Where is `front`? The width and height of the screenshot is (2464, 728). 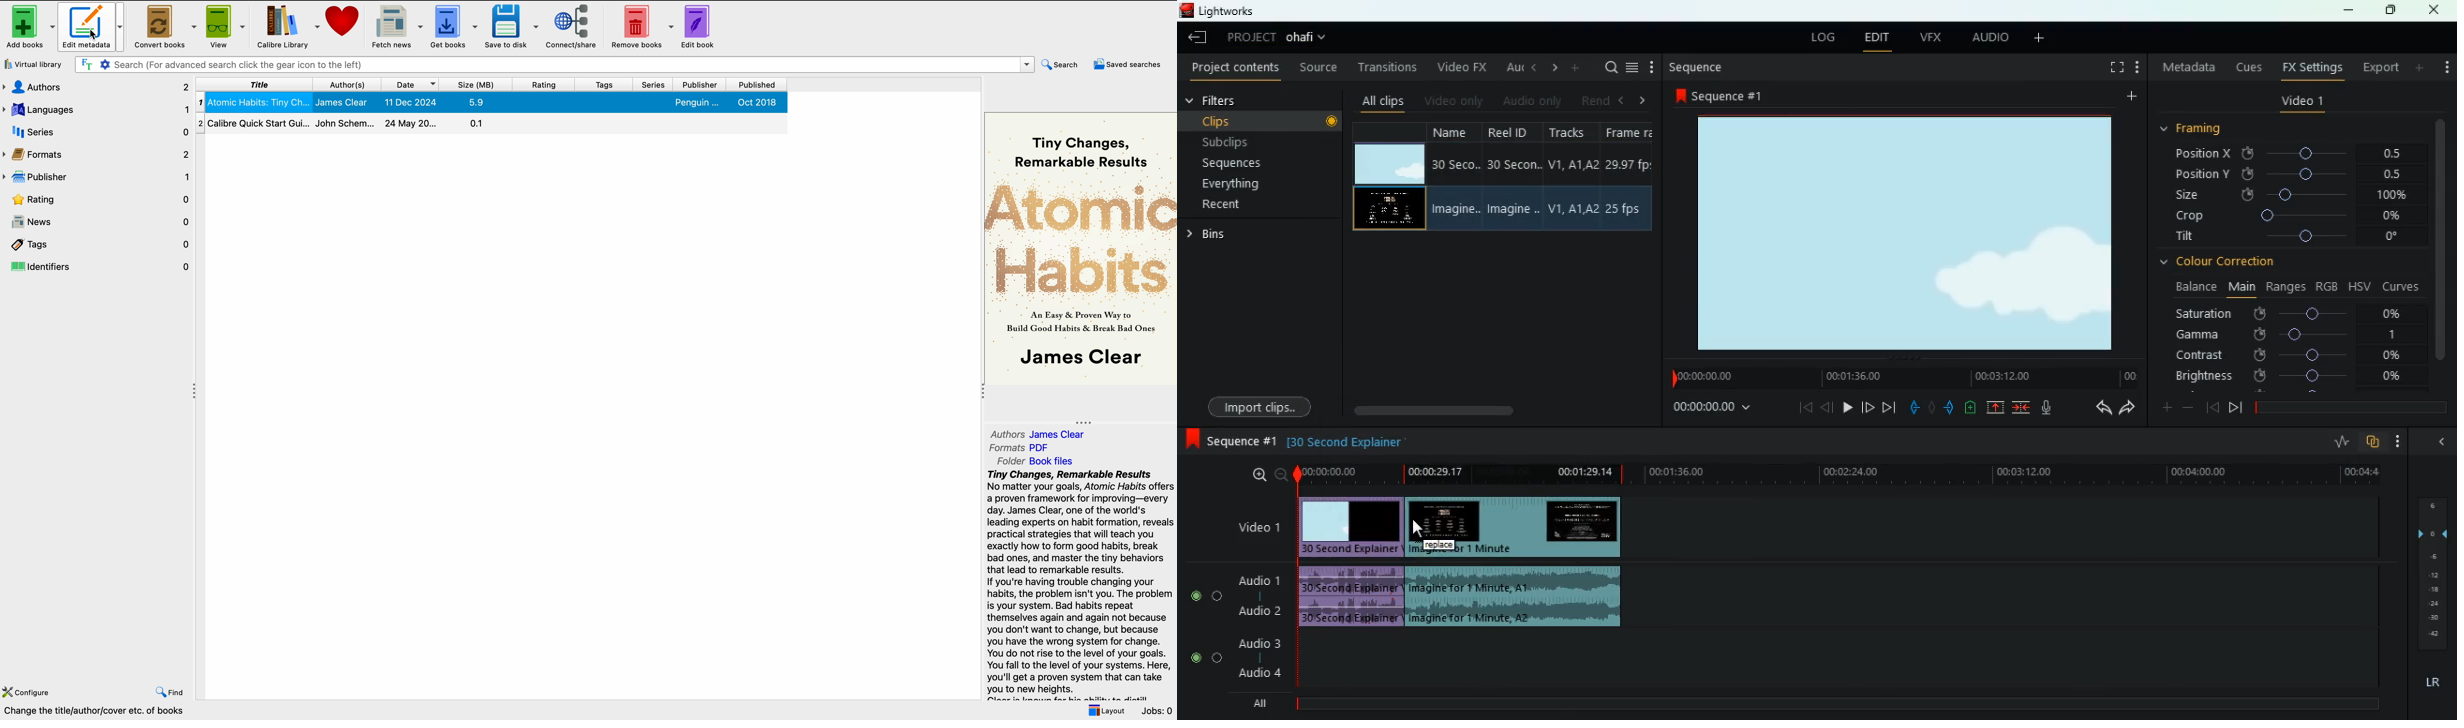
front is located at coordinates (2236, 407).